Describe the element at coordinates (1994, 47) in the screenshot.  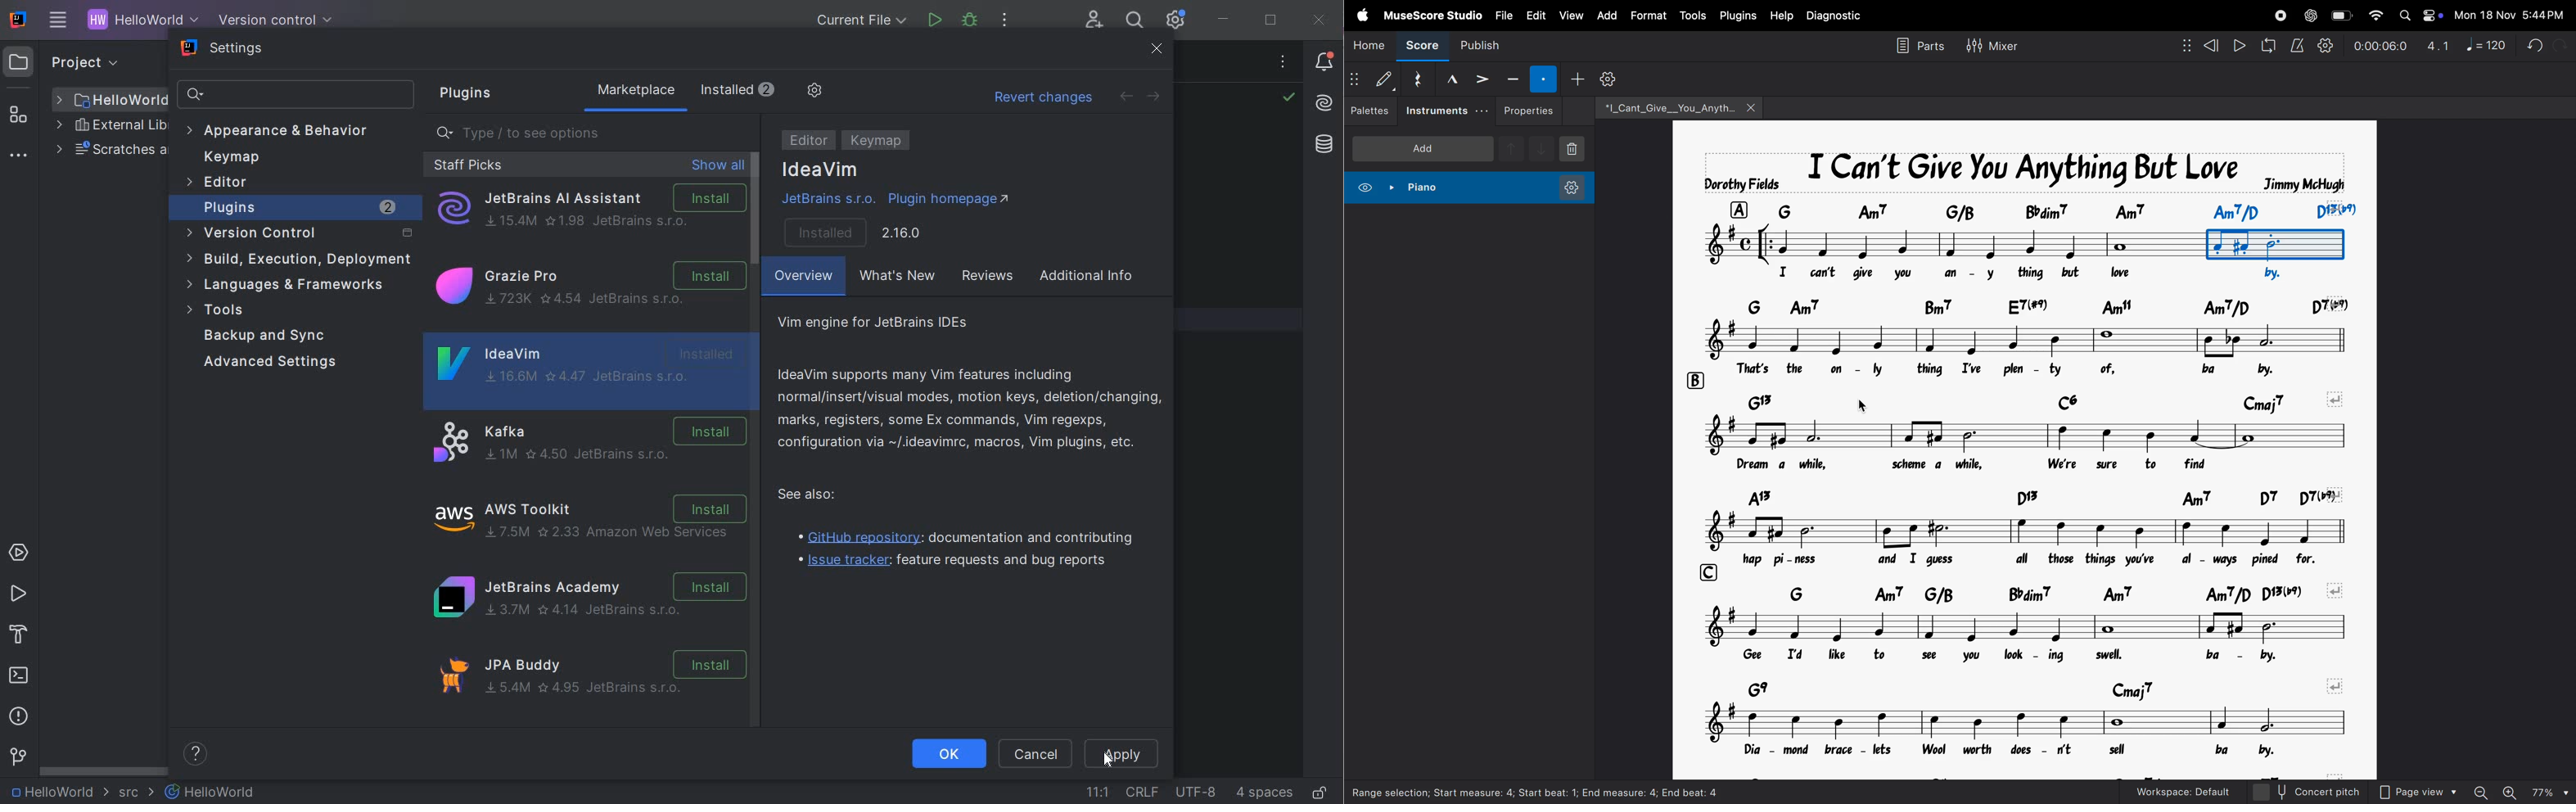
I see `mixer` at that location.